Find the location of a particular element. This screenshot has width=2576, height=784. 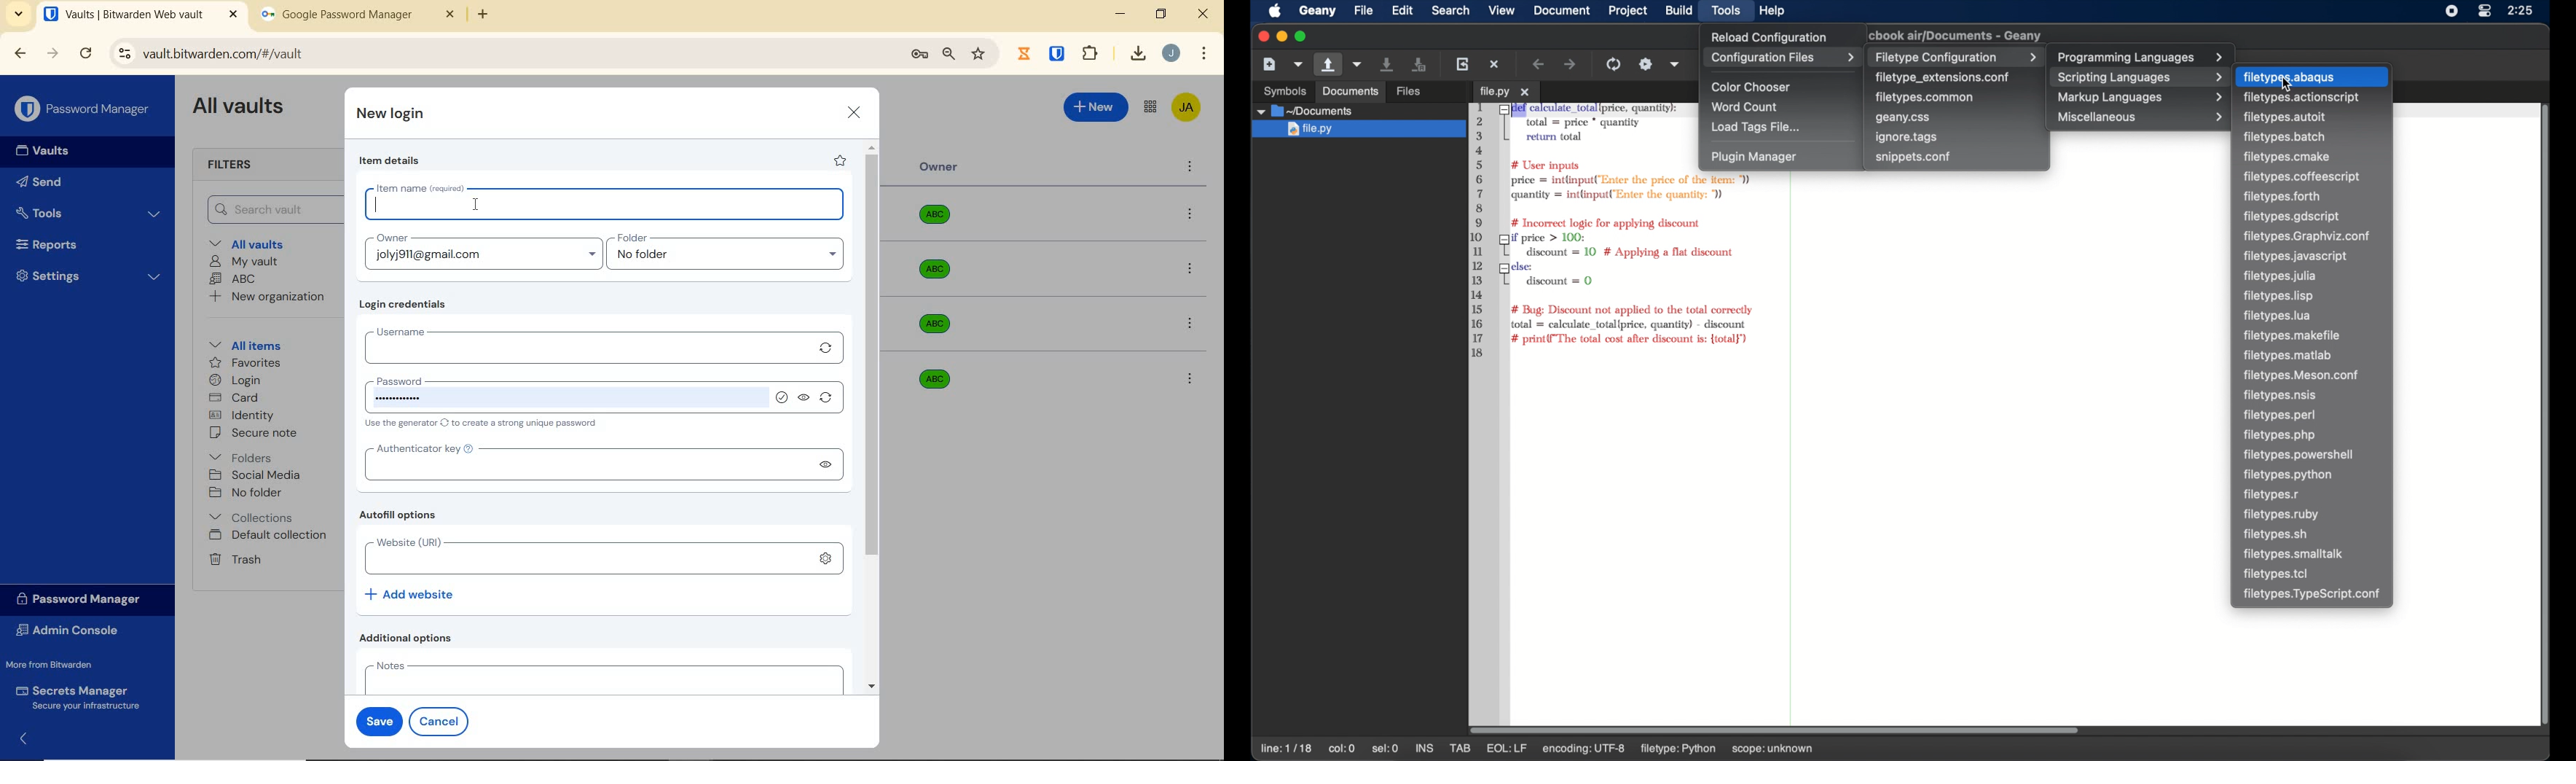

python syntax is located at coordinates (1578, 231).